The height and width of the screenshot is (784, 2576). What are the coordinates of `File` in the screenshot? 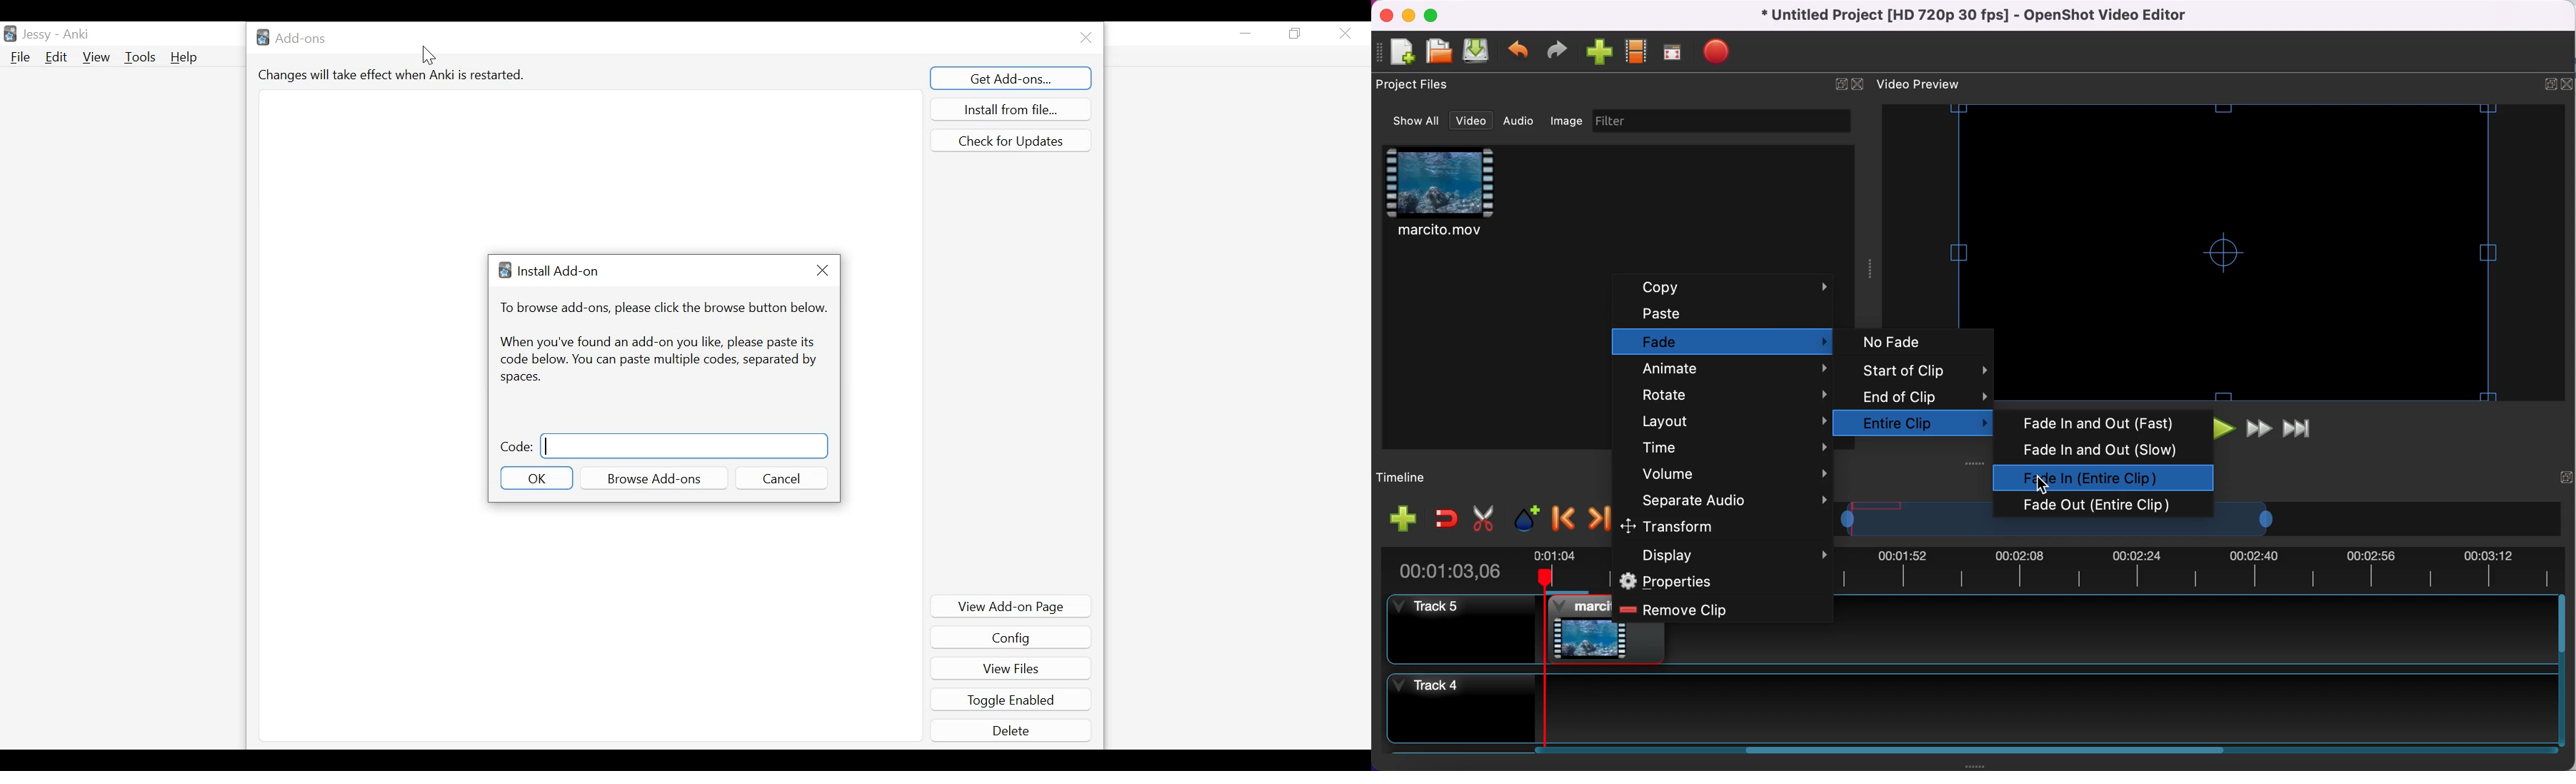 It's located at (20, 57).